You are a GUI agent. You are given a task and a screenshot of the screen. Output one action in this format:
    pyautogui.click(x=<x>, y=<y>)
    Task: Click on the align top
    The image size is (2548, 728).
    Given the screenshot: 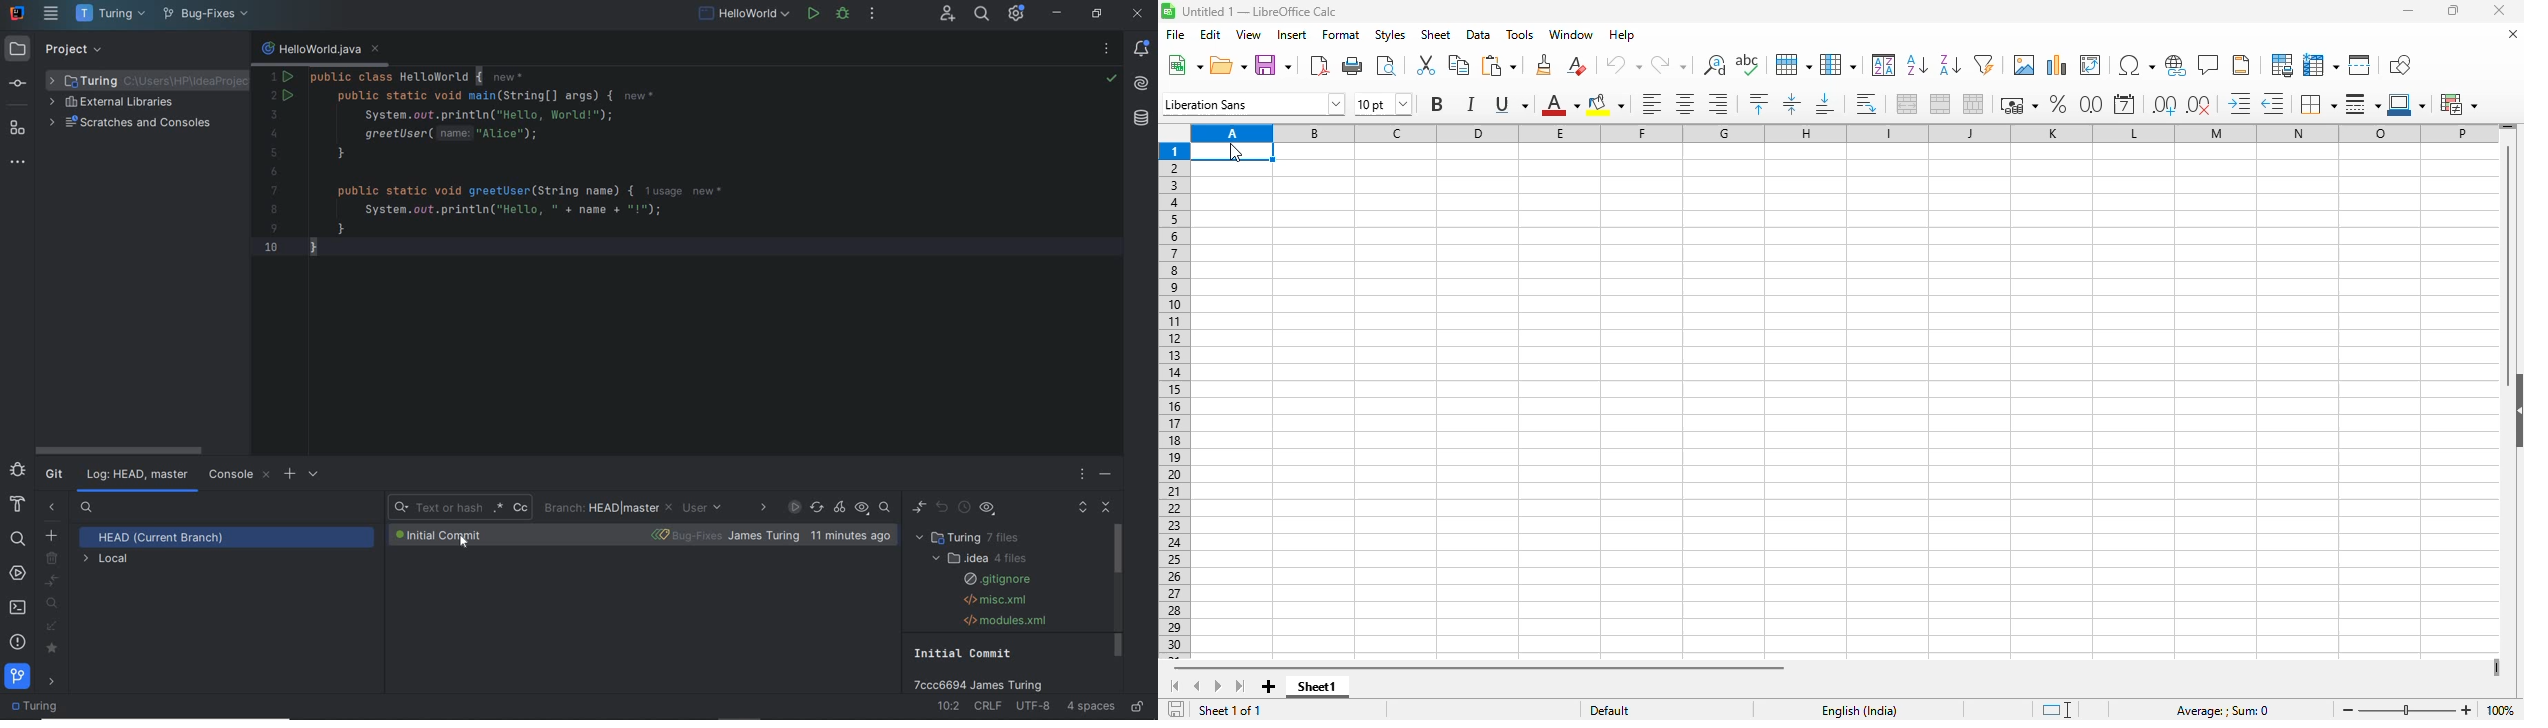 What is the action you would take?
    pyautogui.click(x=1759, y=103)
    